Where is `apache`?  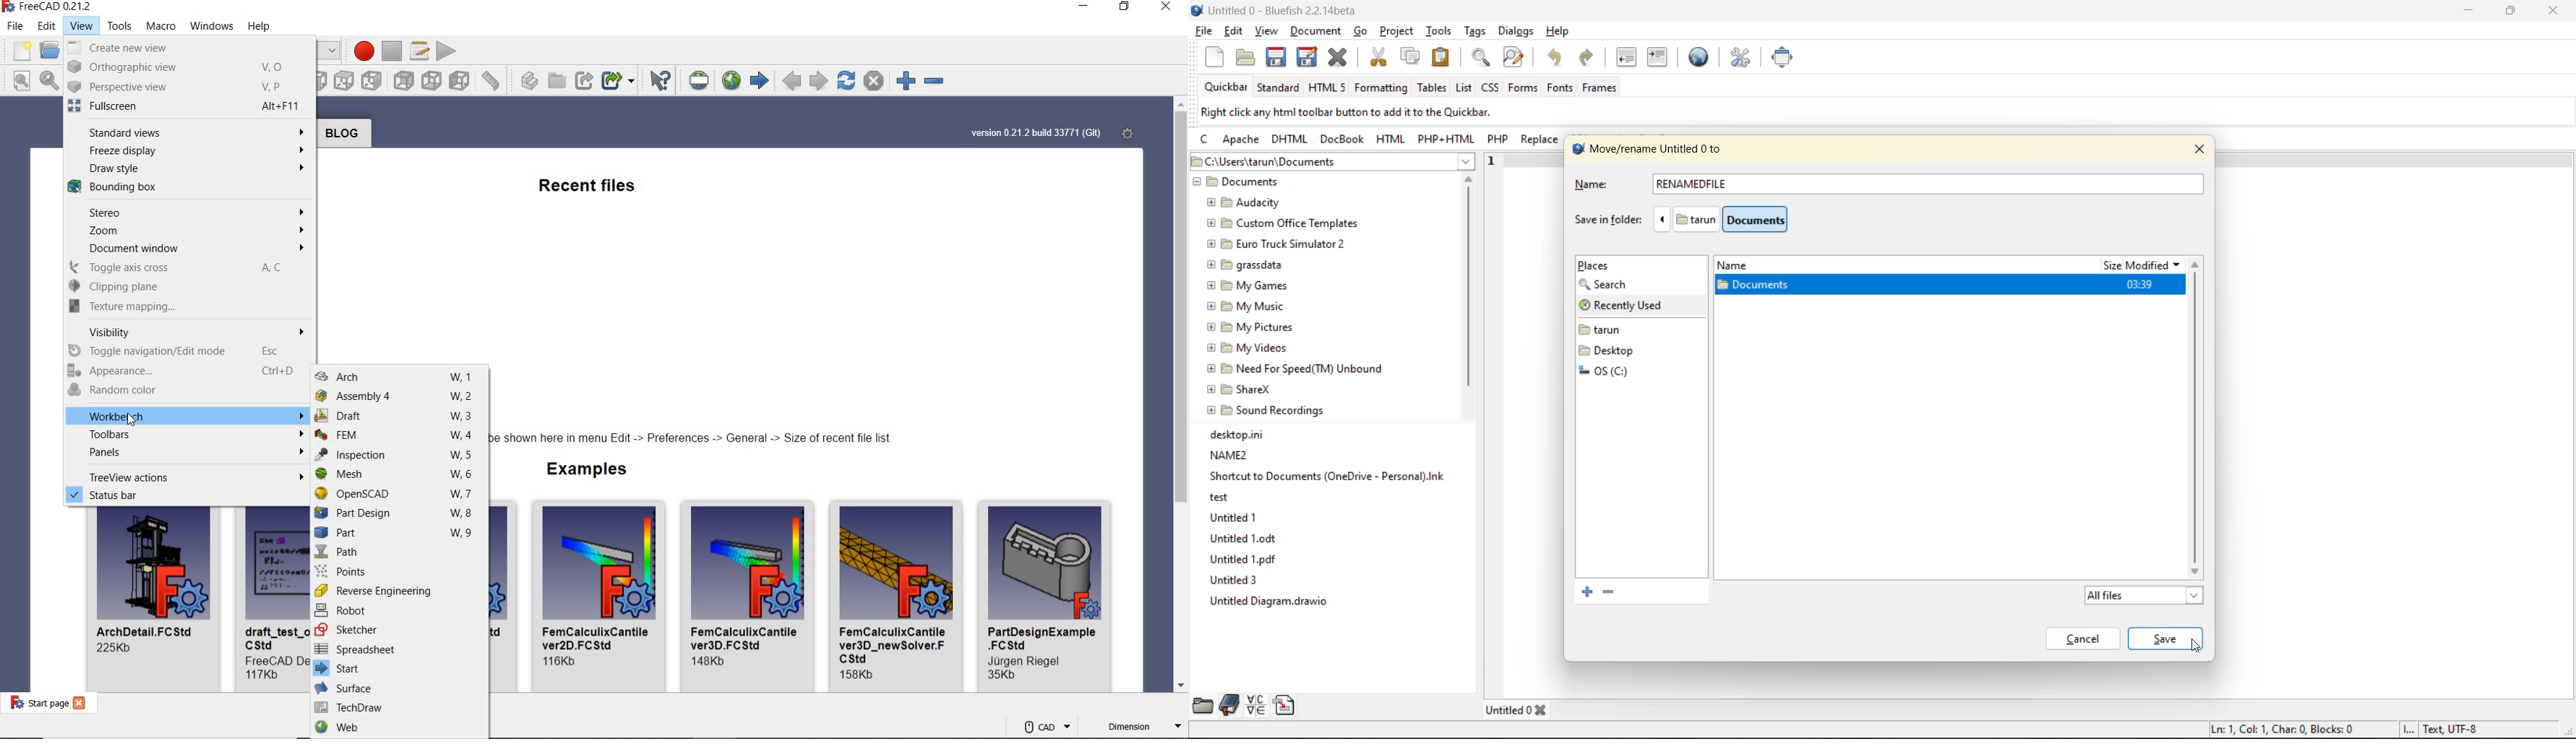 apache is located at coordinates (1245, 140).